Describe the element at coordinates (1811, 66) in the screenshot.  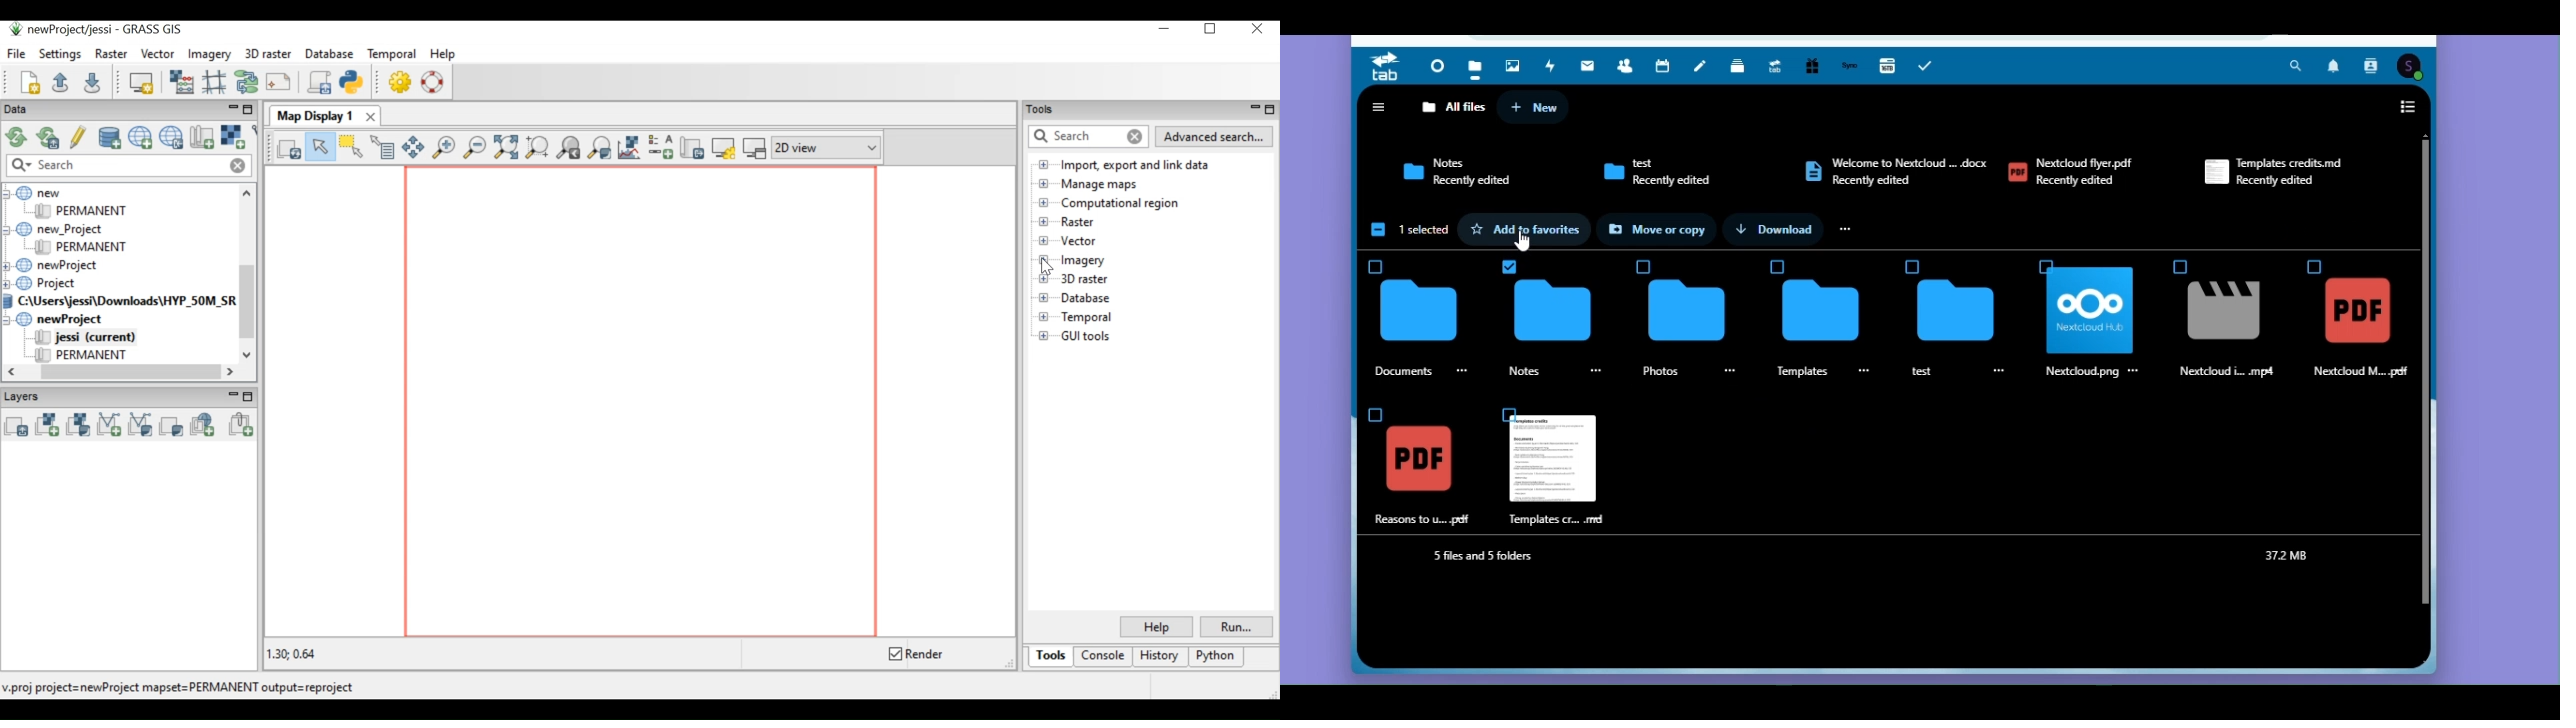
I see `Free tier` at that location.